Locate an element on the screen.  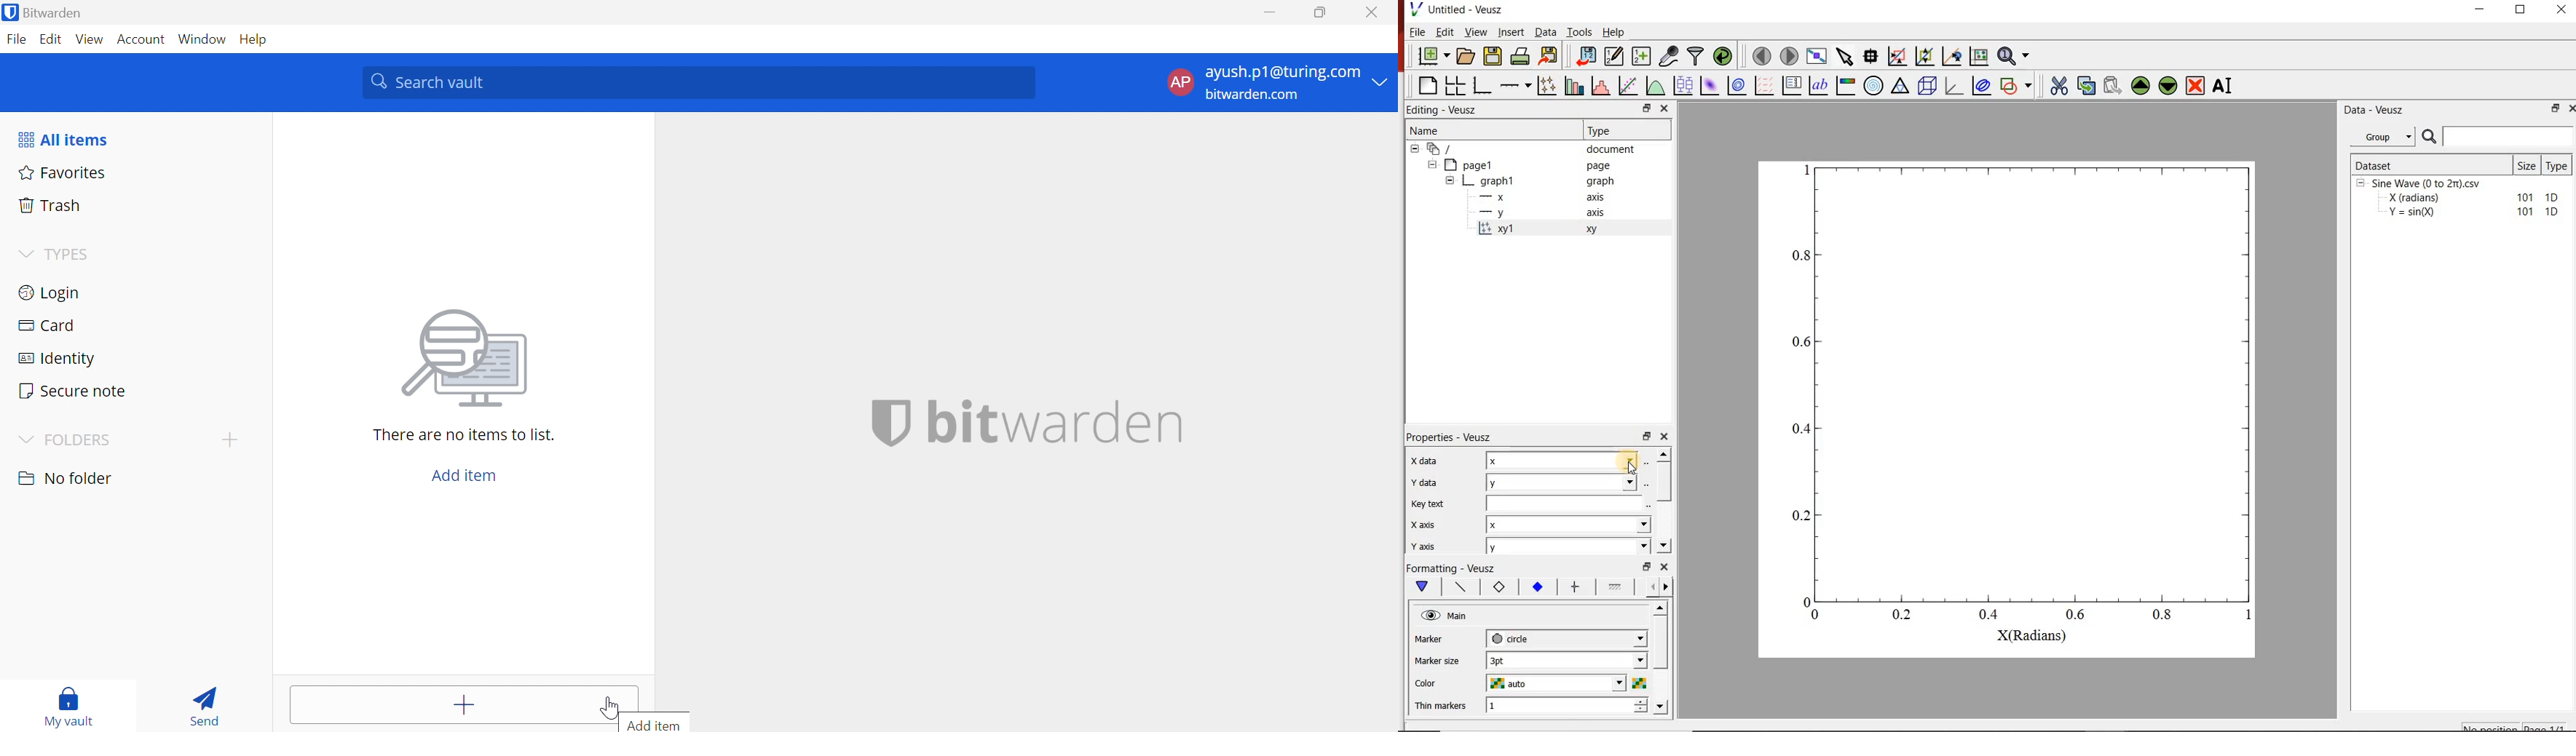
Outer ticks is located at coordinates (1920, 686).